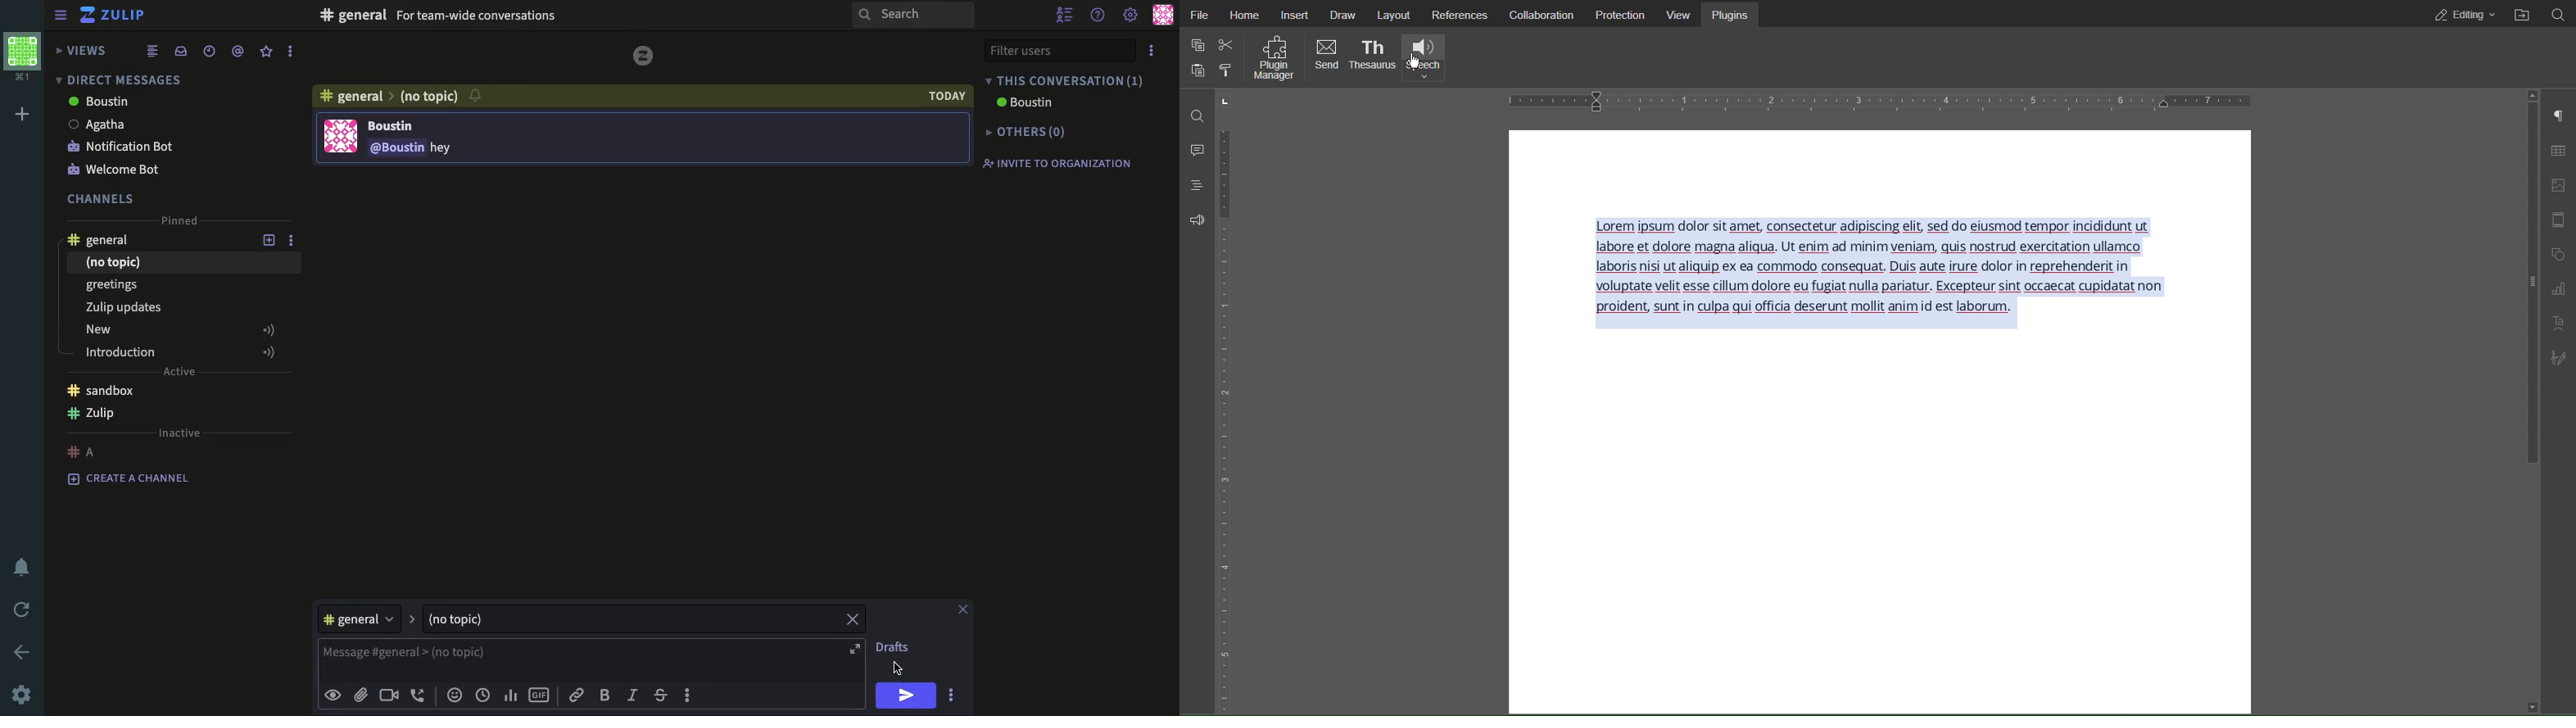 This screenshot has height=728, width=2576. What do you see at coordinates (1153, 50) in the screenshot?
I see `options` at bounding box center [1153, 50].